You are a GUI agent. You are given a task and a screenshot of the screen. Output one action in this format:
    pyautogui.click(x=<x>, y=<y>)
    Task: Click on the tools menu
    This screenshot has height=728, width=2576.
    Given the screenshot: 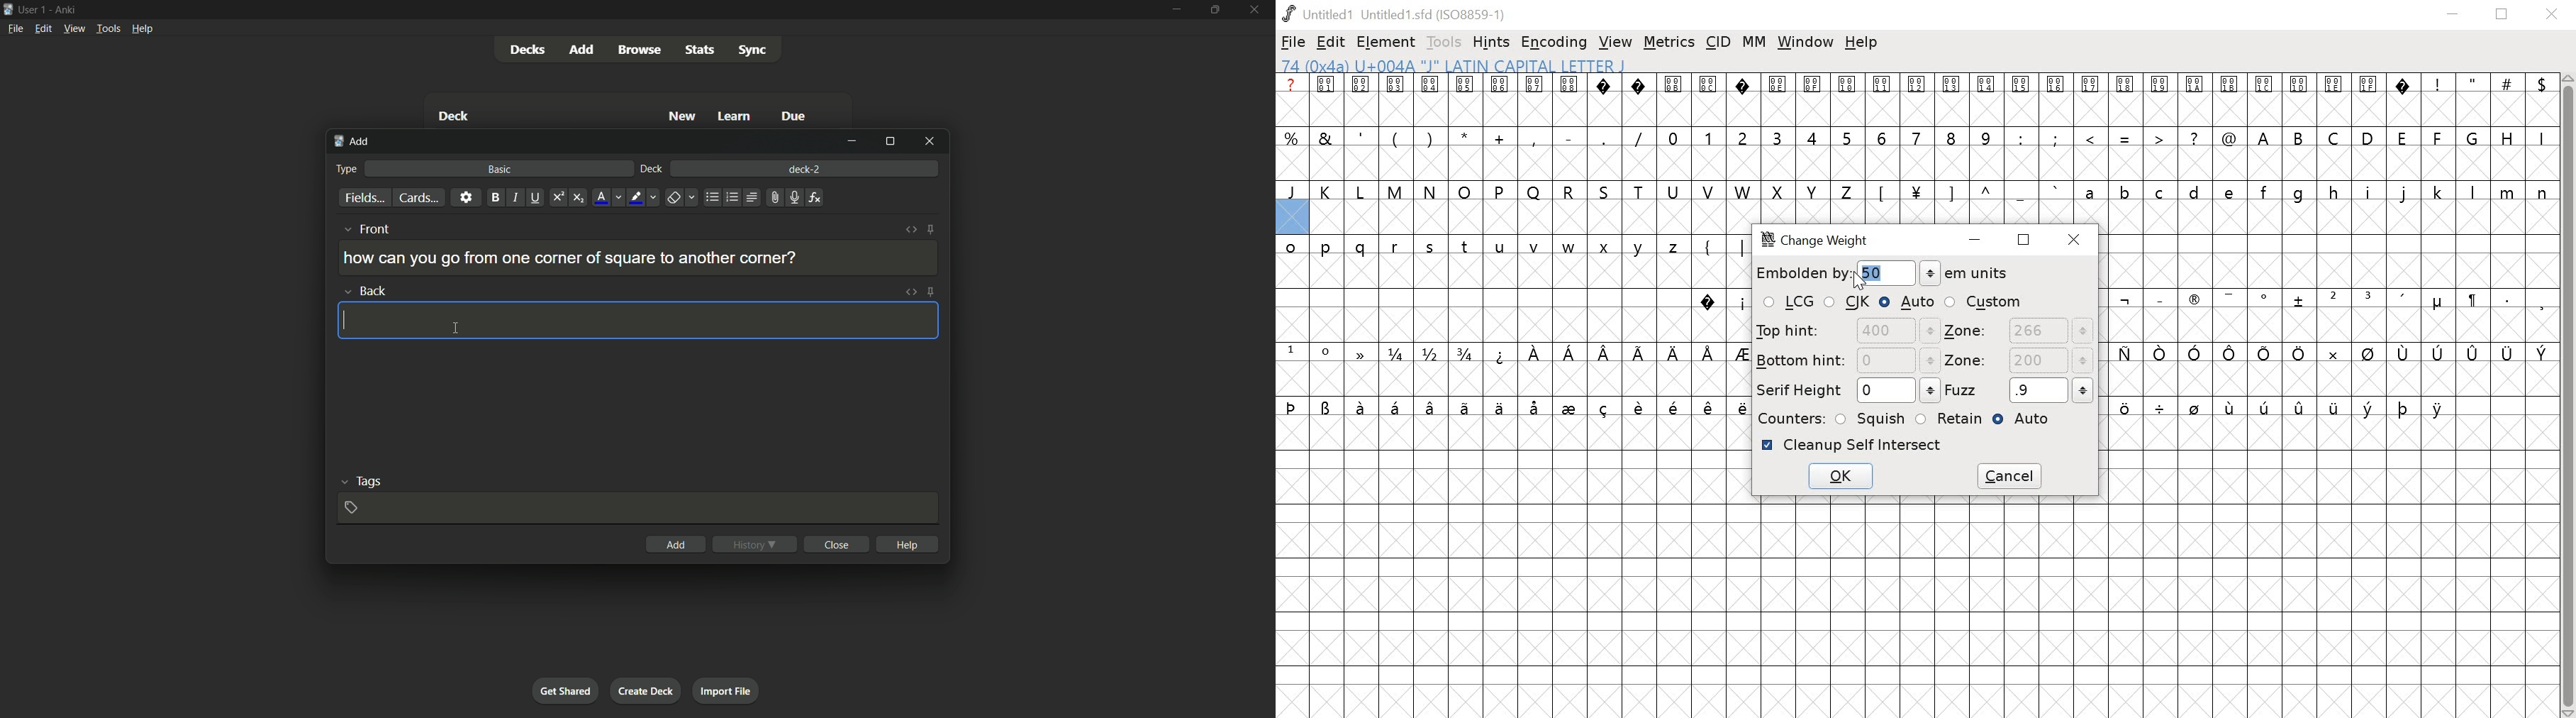 What is the action you would take?
    pyautogui.click(x=108, y=29)
    